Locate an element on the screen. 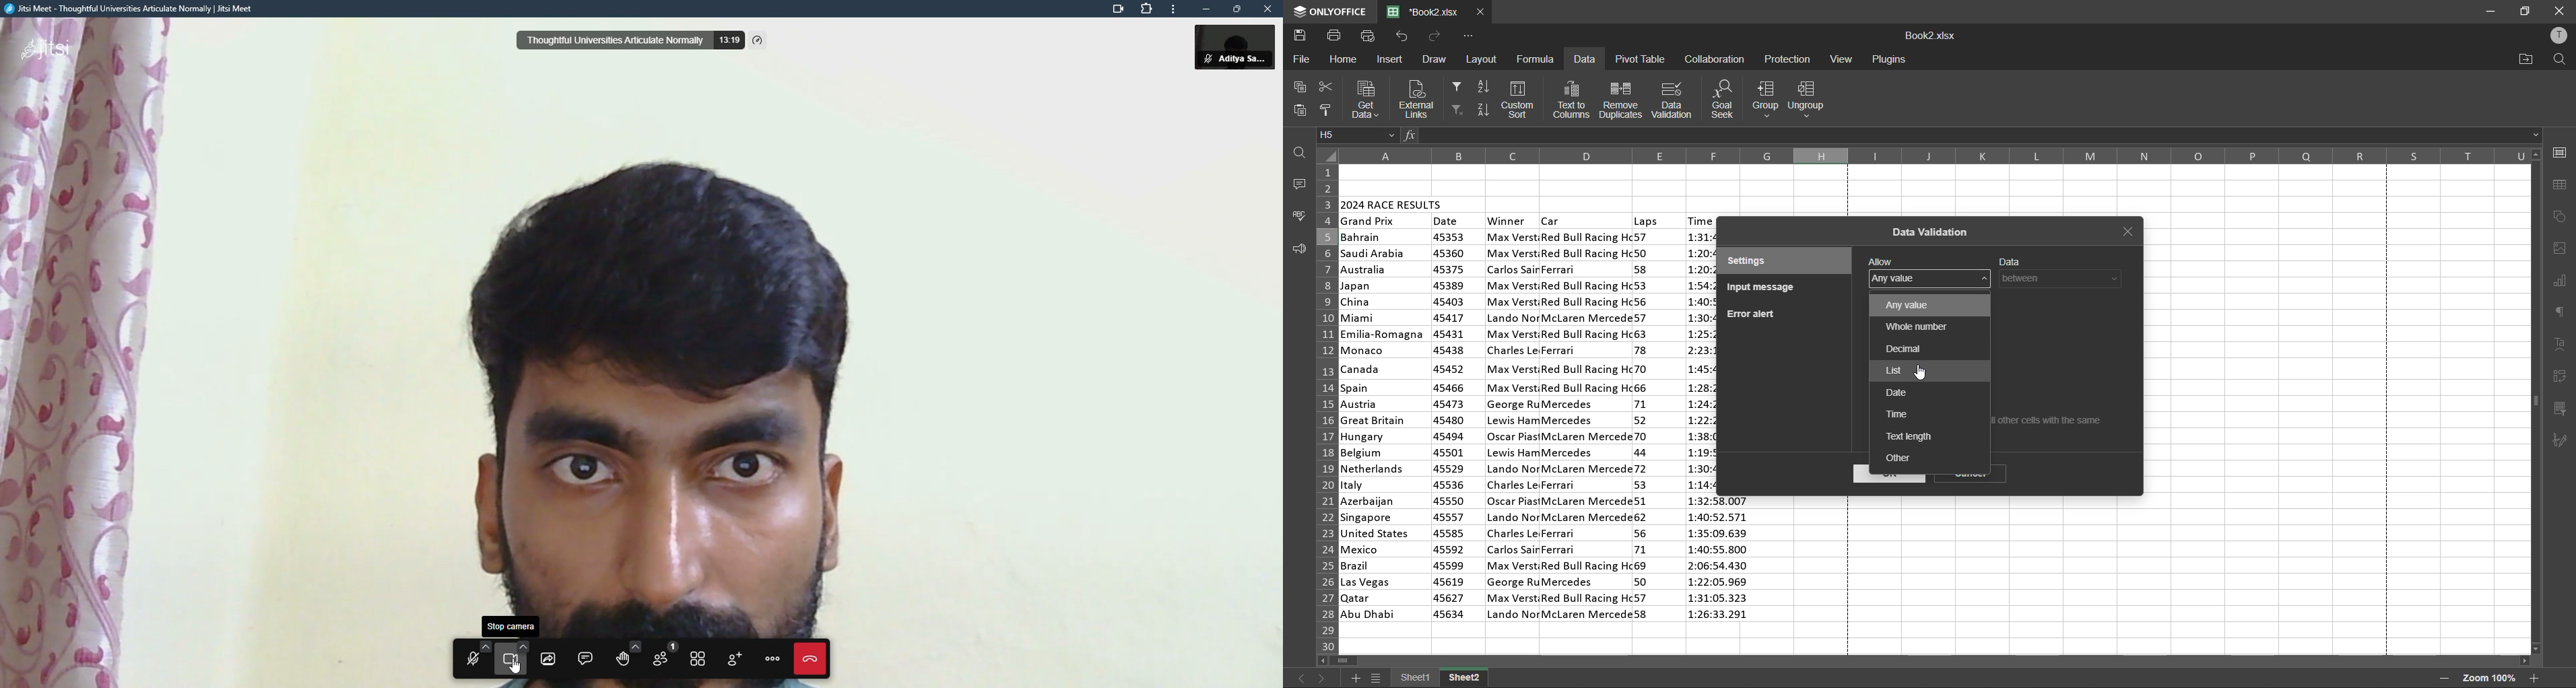  shapes is located at coordinates (2561, 217).